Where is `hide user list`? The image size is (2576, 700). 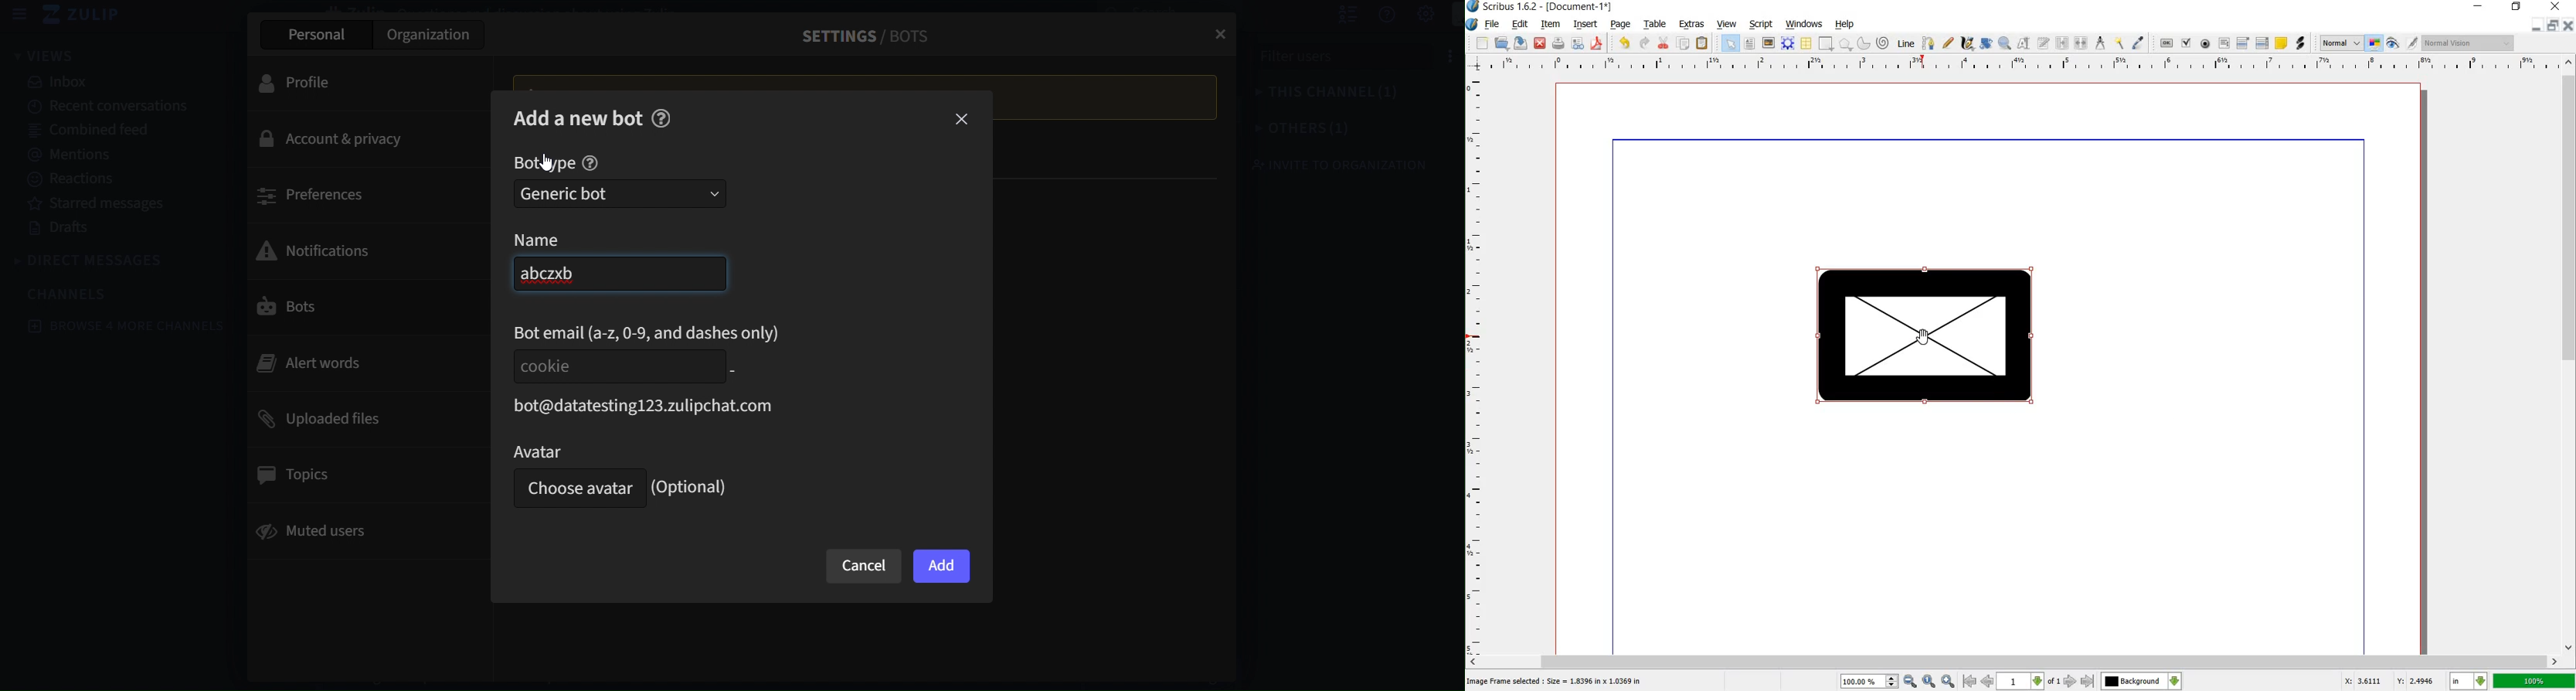
hide user list is located at coordinates (1330, 15).